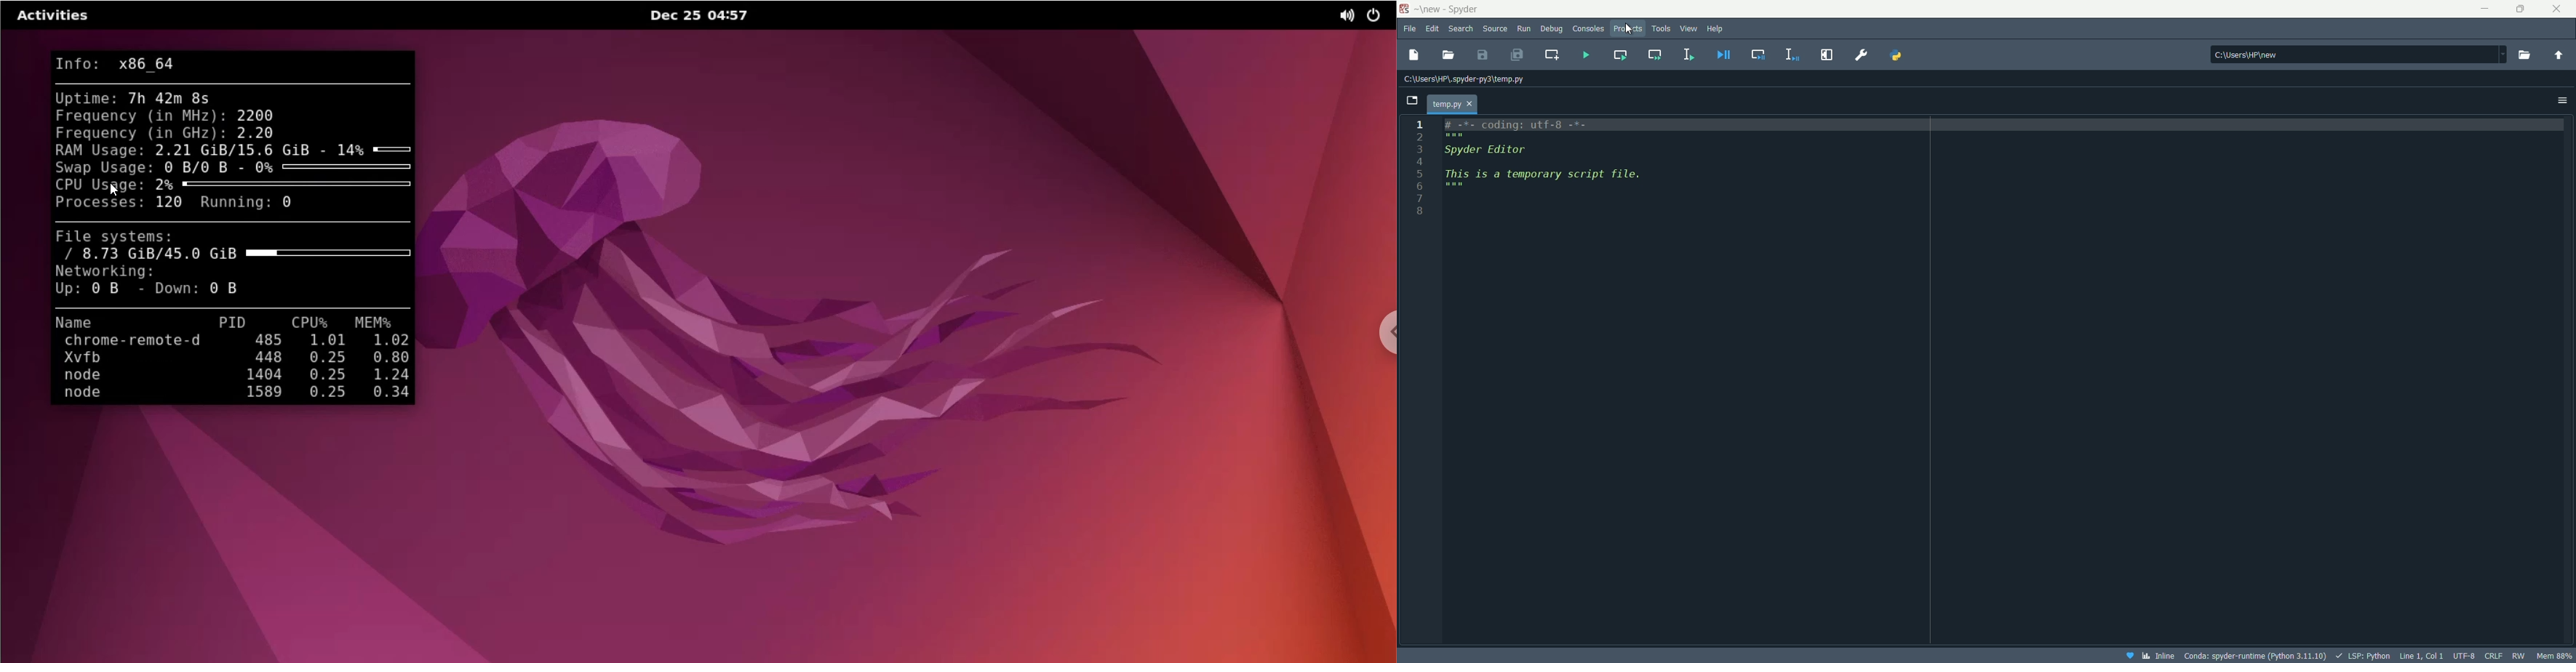  Describe the element at coordinates (1794, 54) in the screenshot. I see `Debug selection` at that location.